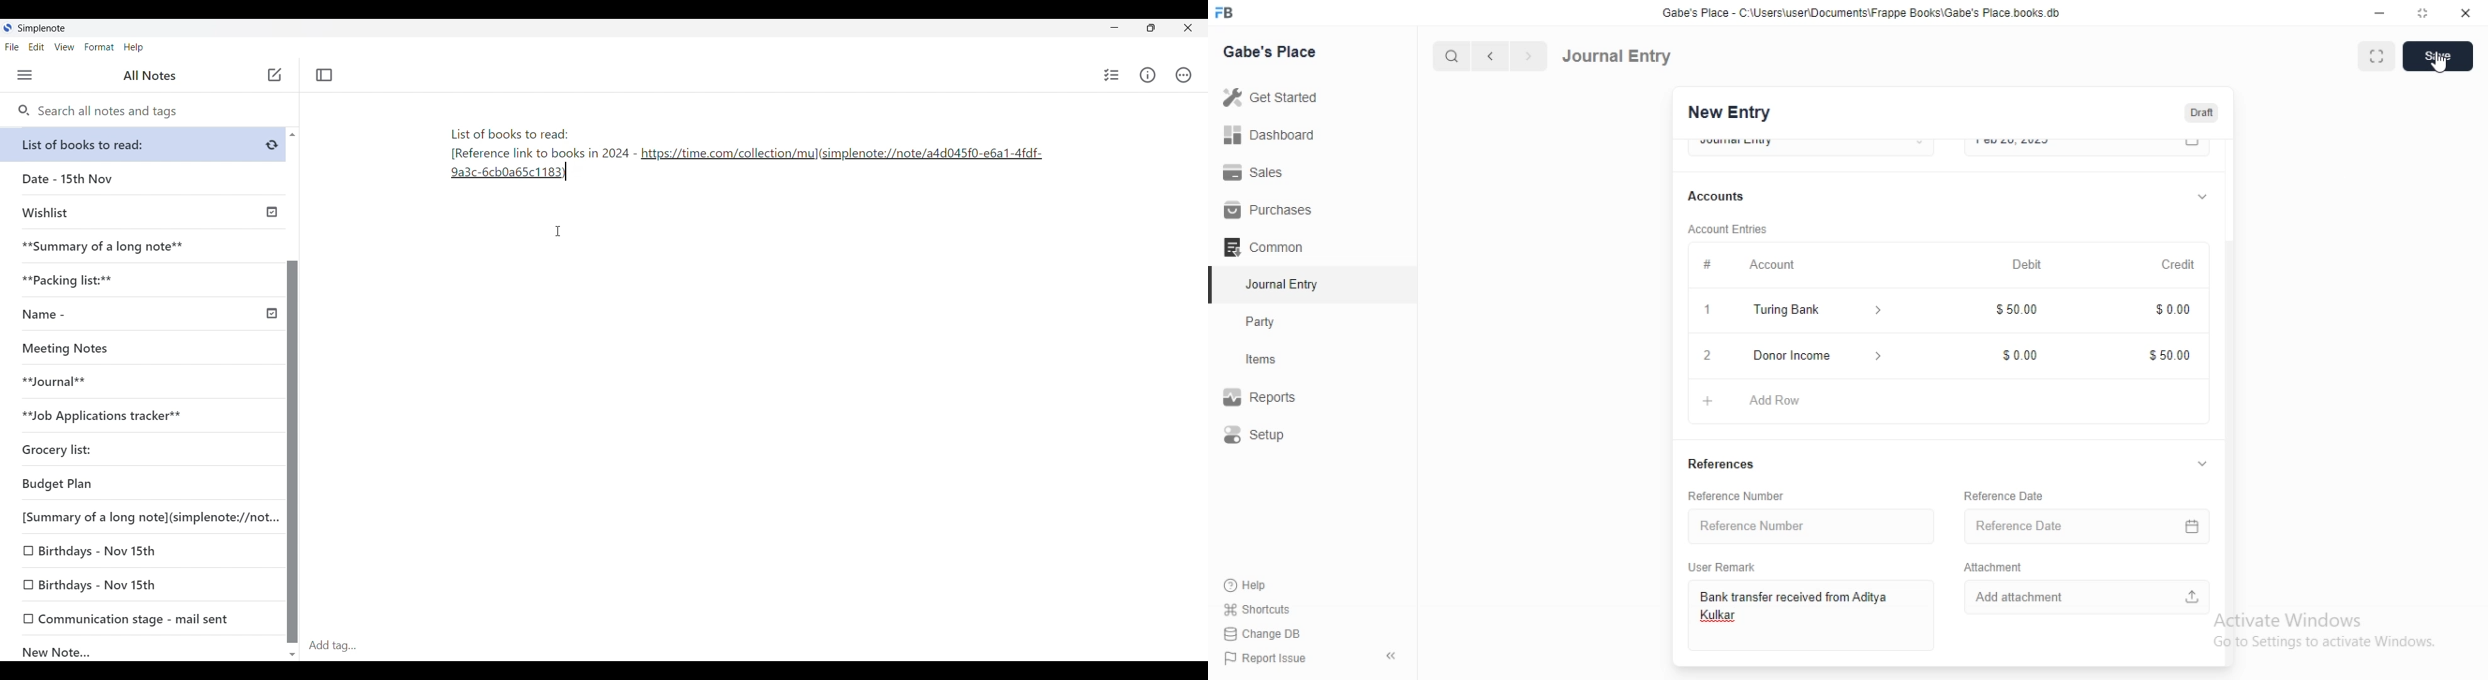 The height and width of the screenshot is (700, 2492). I want to click on Menu, so click(25, 76).